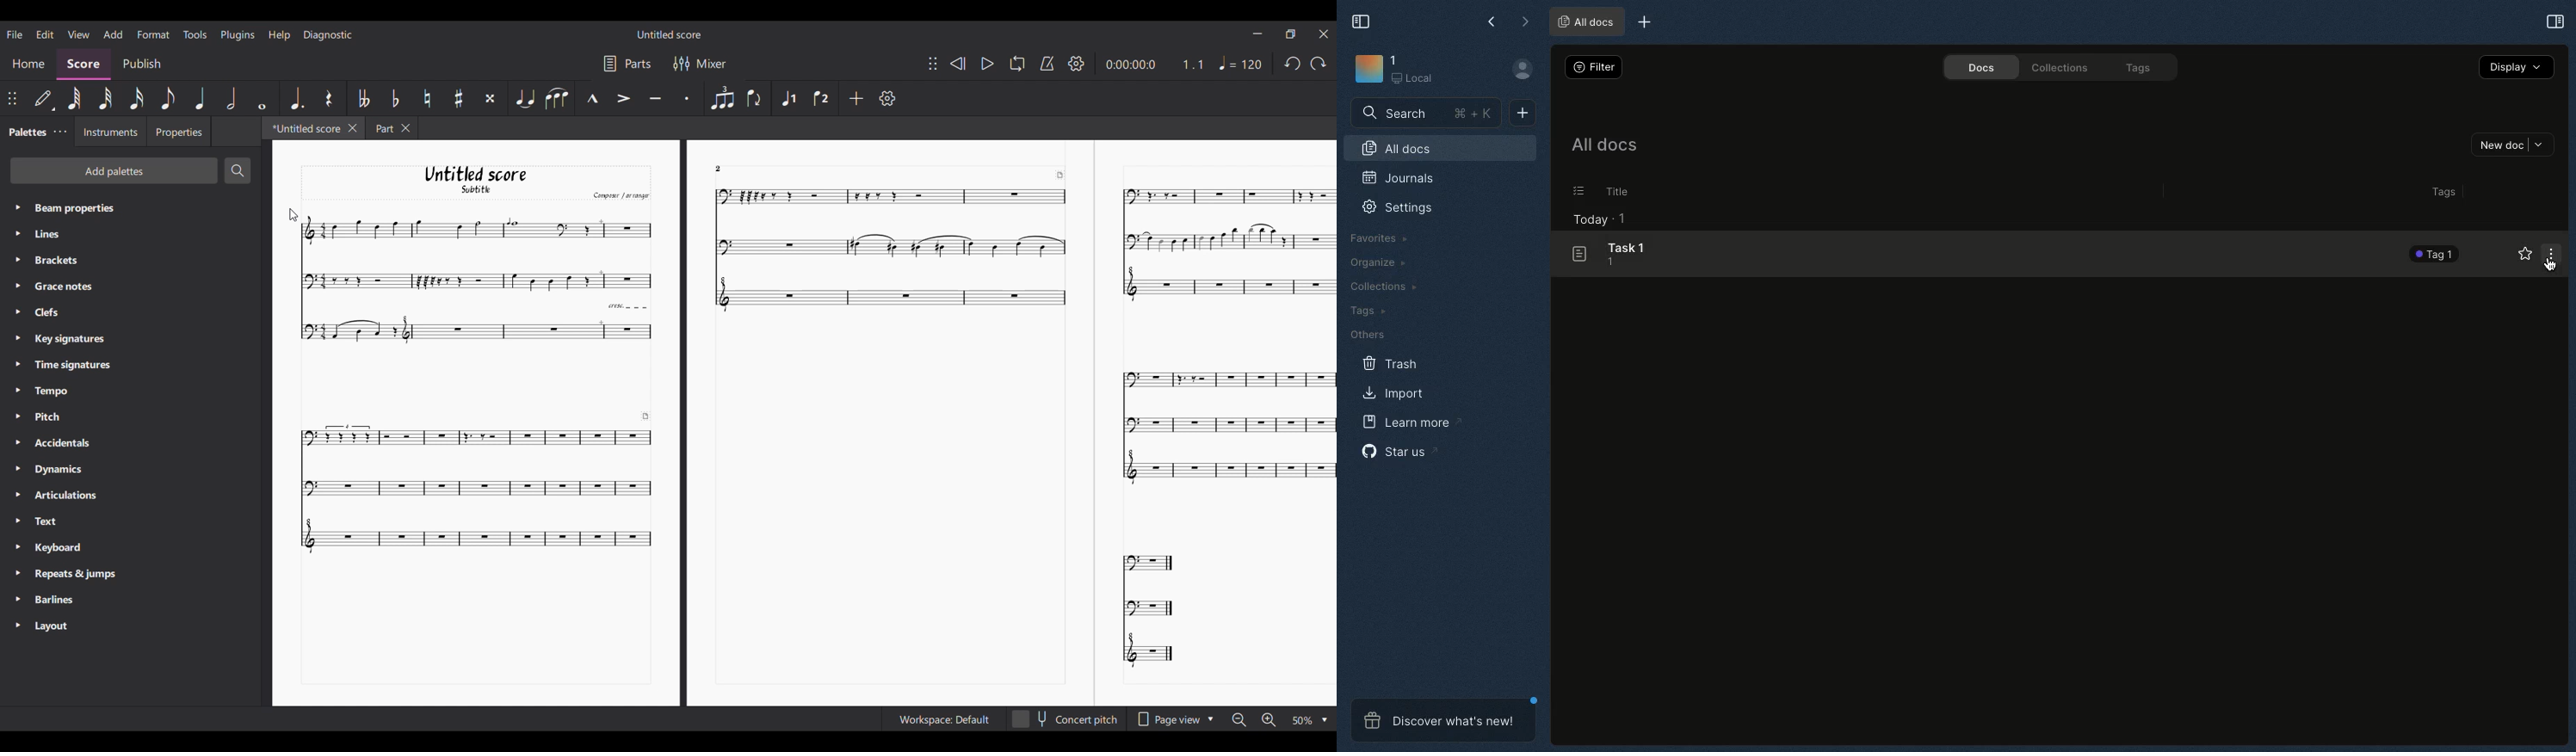 Image resolution: width=2576 pixels, height=756 pixels. I want to click on Drop down, so click(1213, 718).